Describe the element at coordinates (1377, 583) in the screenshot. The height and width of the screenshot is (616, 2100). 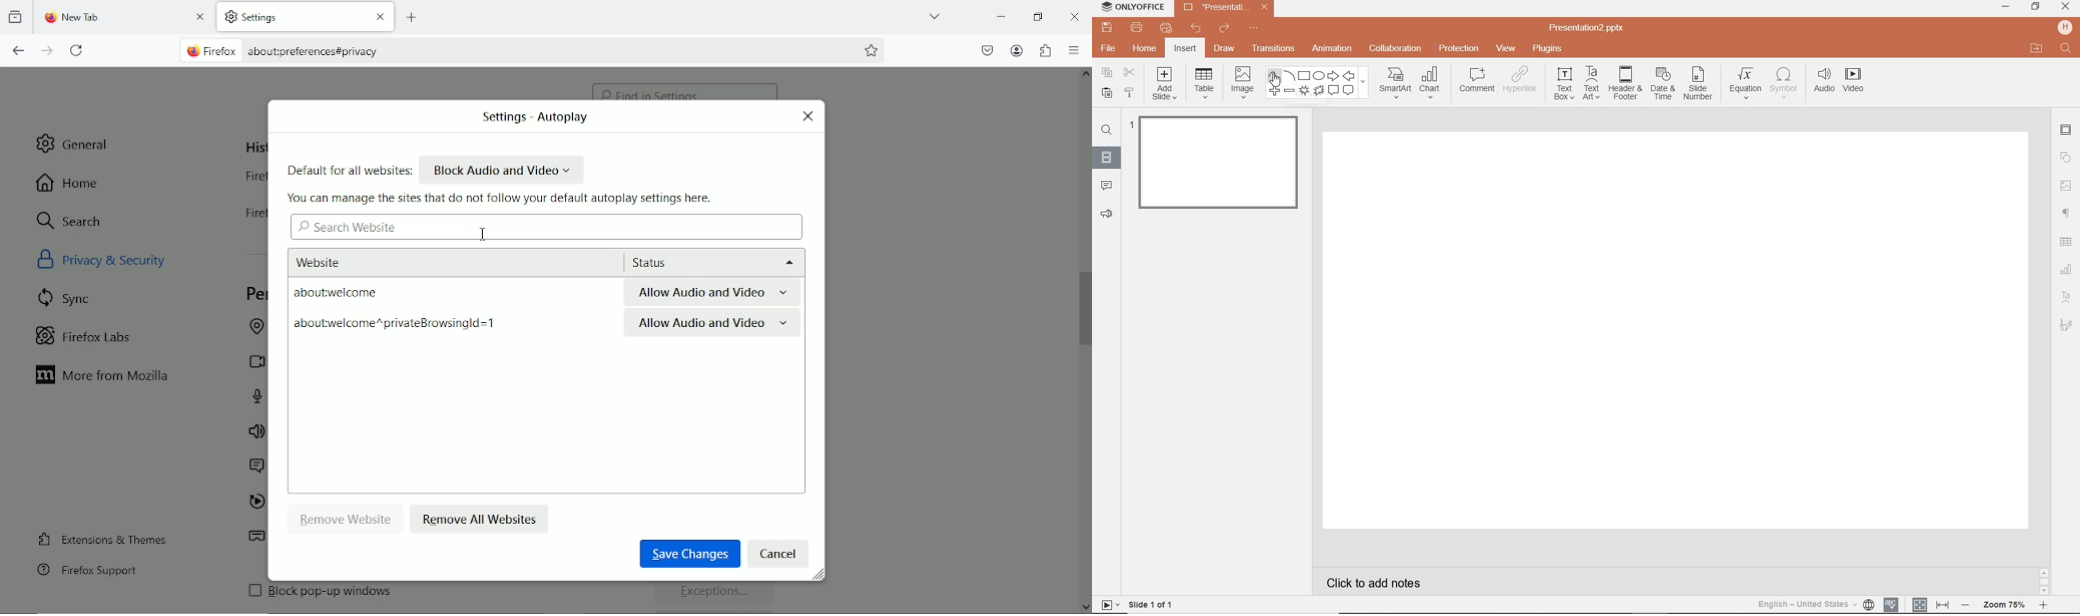
I see `CLICK TO ADD NOTES` at that location.